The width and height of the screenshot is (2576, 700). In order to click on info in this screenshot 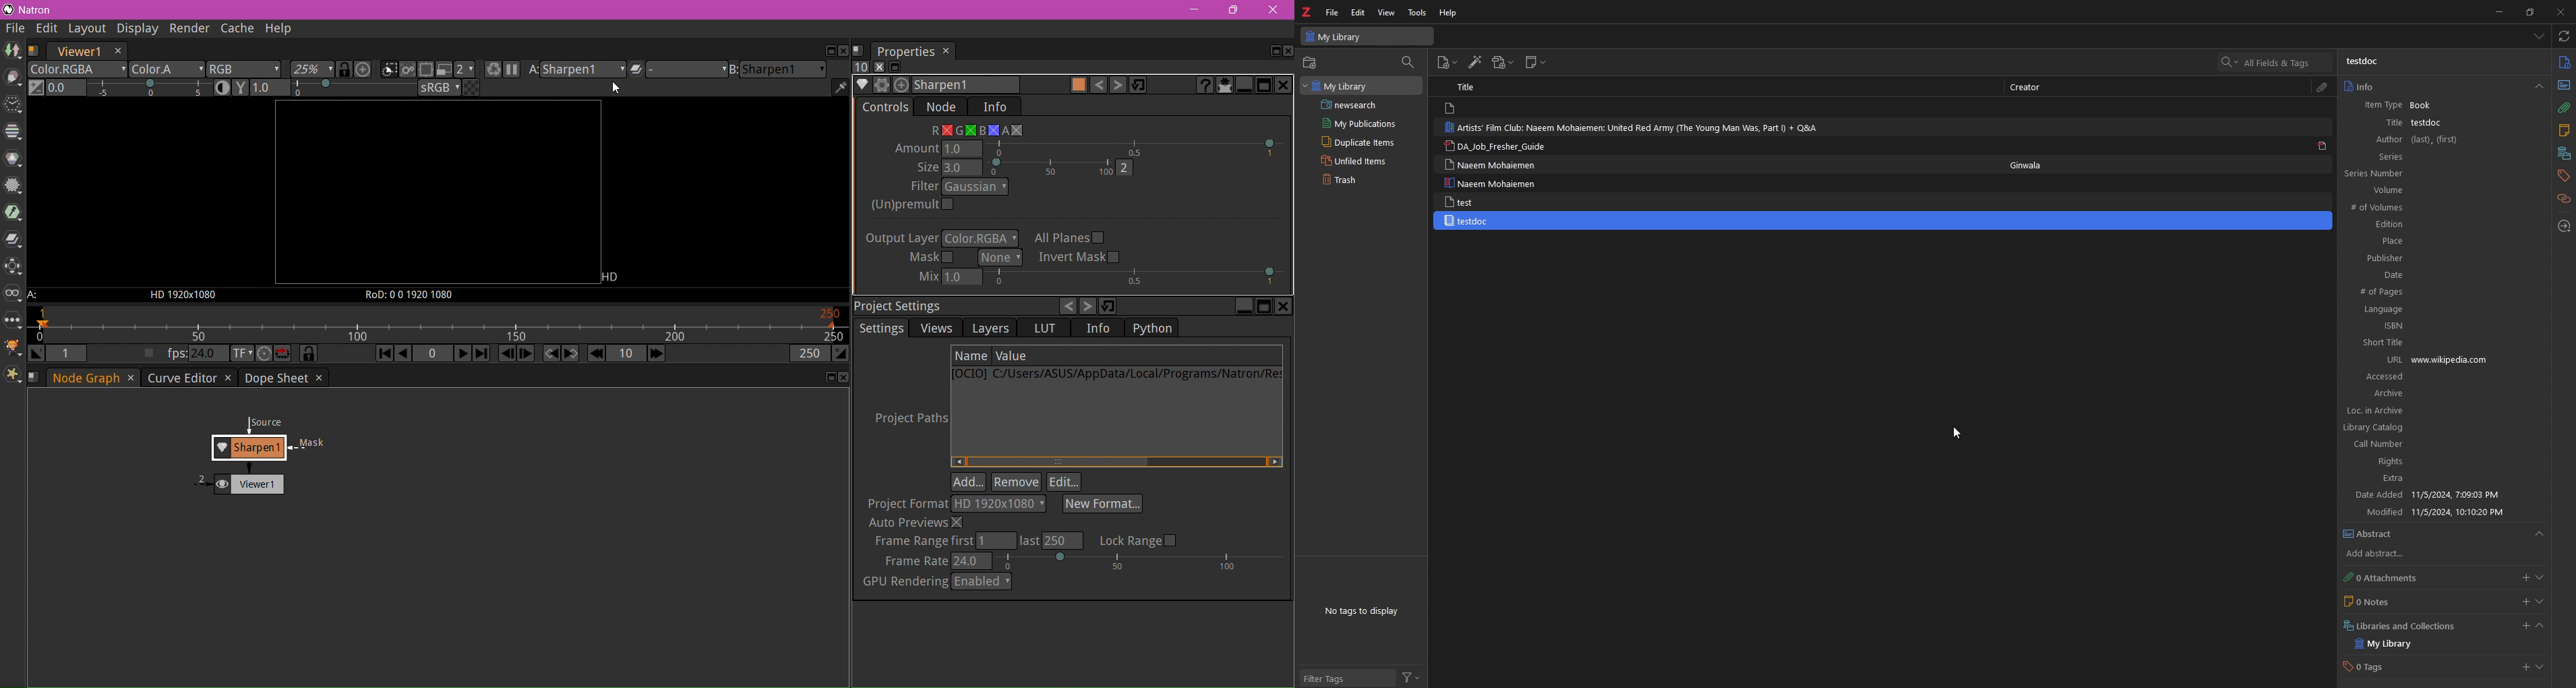, I will do `click(2443, 87)`.